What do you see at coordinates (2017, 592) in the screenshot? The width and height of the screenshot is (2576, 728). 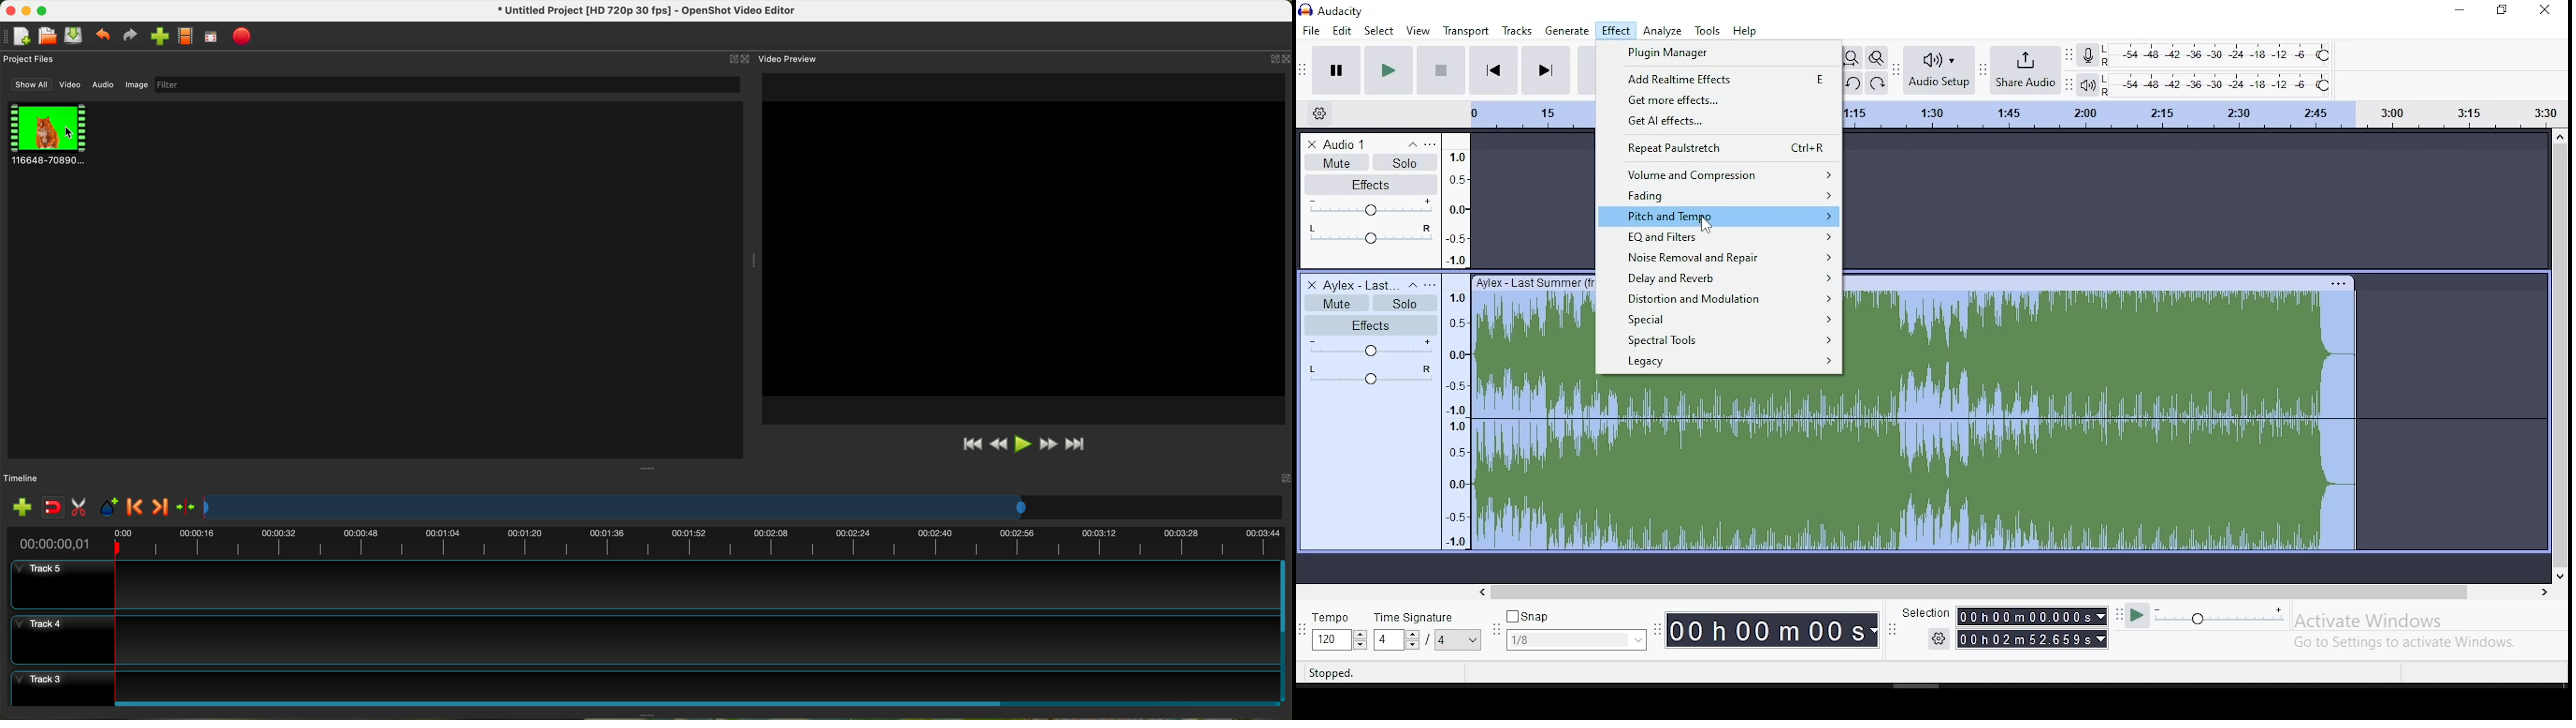 I see `scroll bar` at bounding box center [2017, 592].